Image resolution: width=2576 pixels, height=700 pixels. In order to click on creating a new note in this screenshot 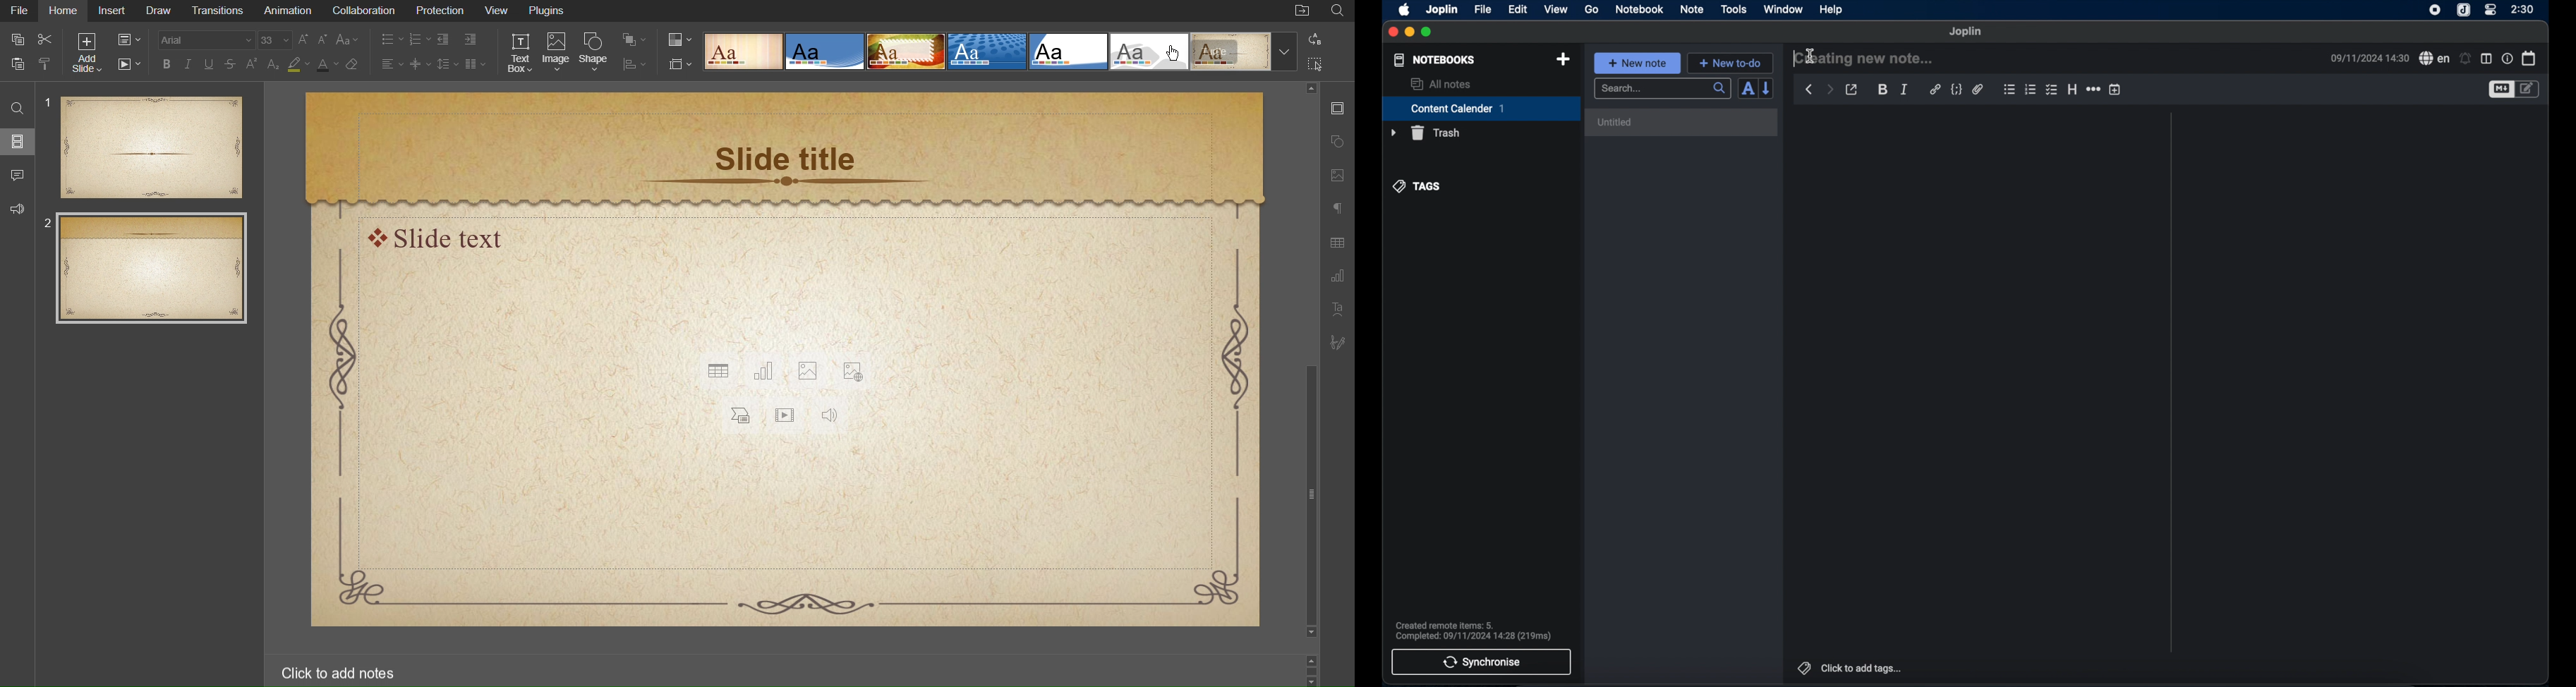, I will do `click(1864, 57)`.